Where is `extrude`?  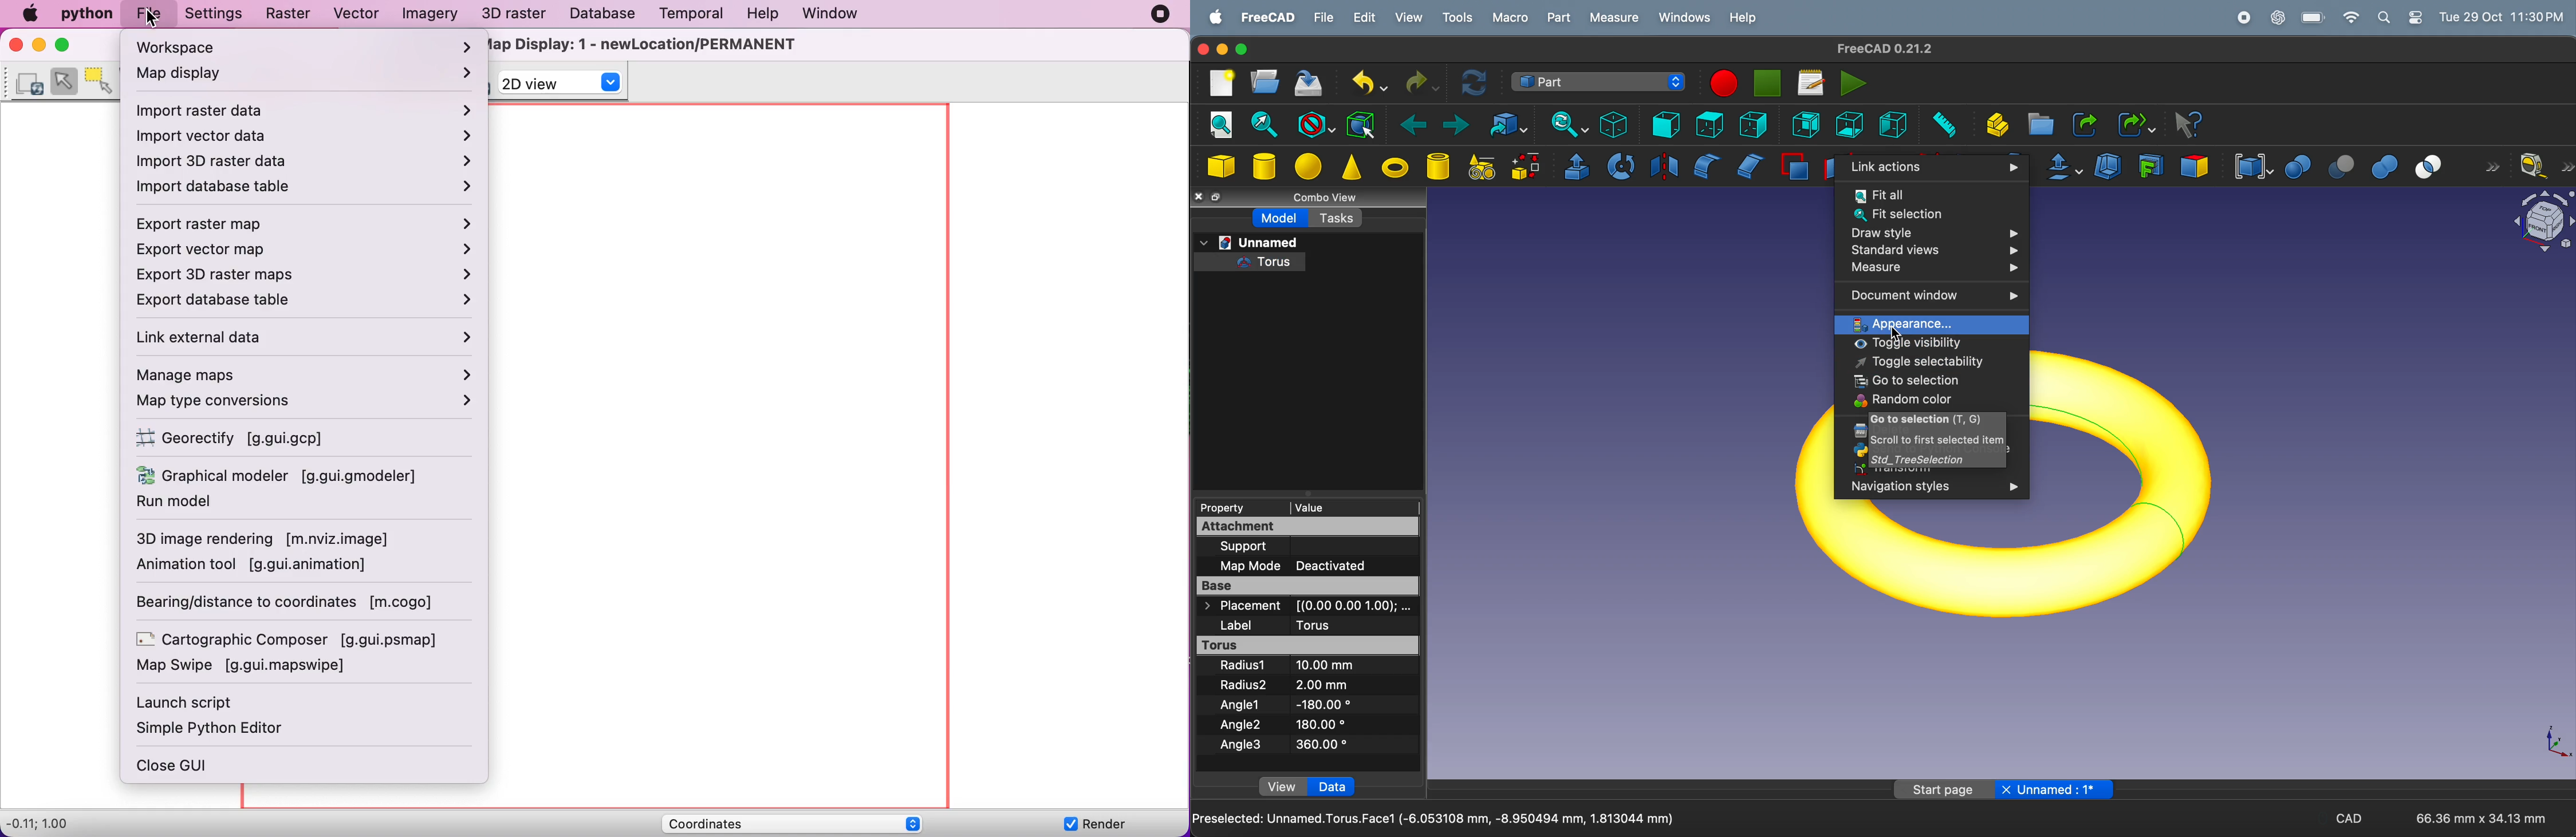 extrude is located at coordinates (1576, 167).